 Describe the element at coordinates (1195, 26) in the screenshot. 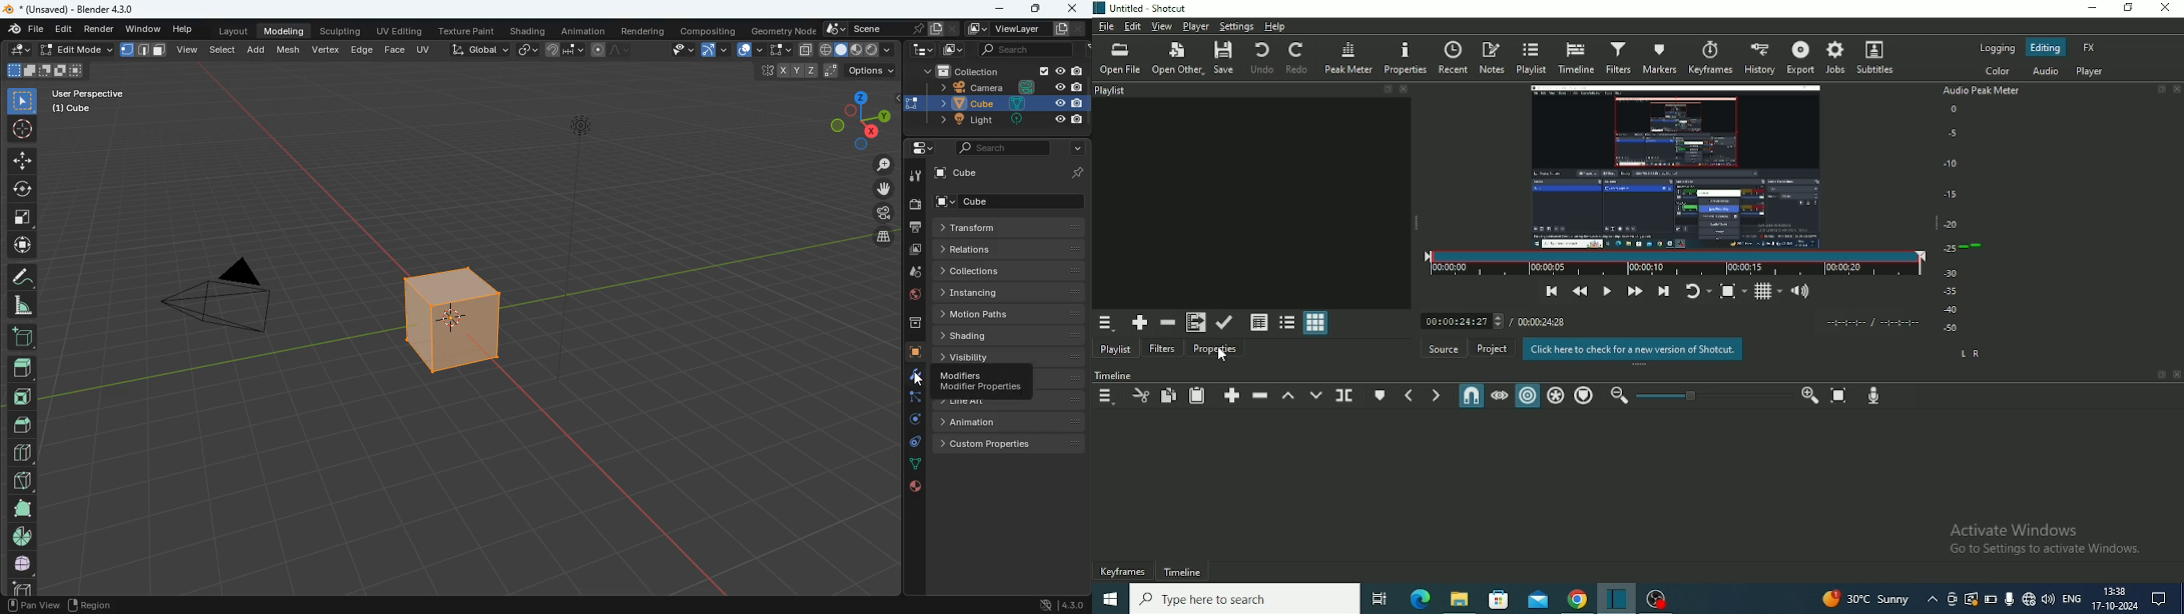

I see `Player` at that location.